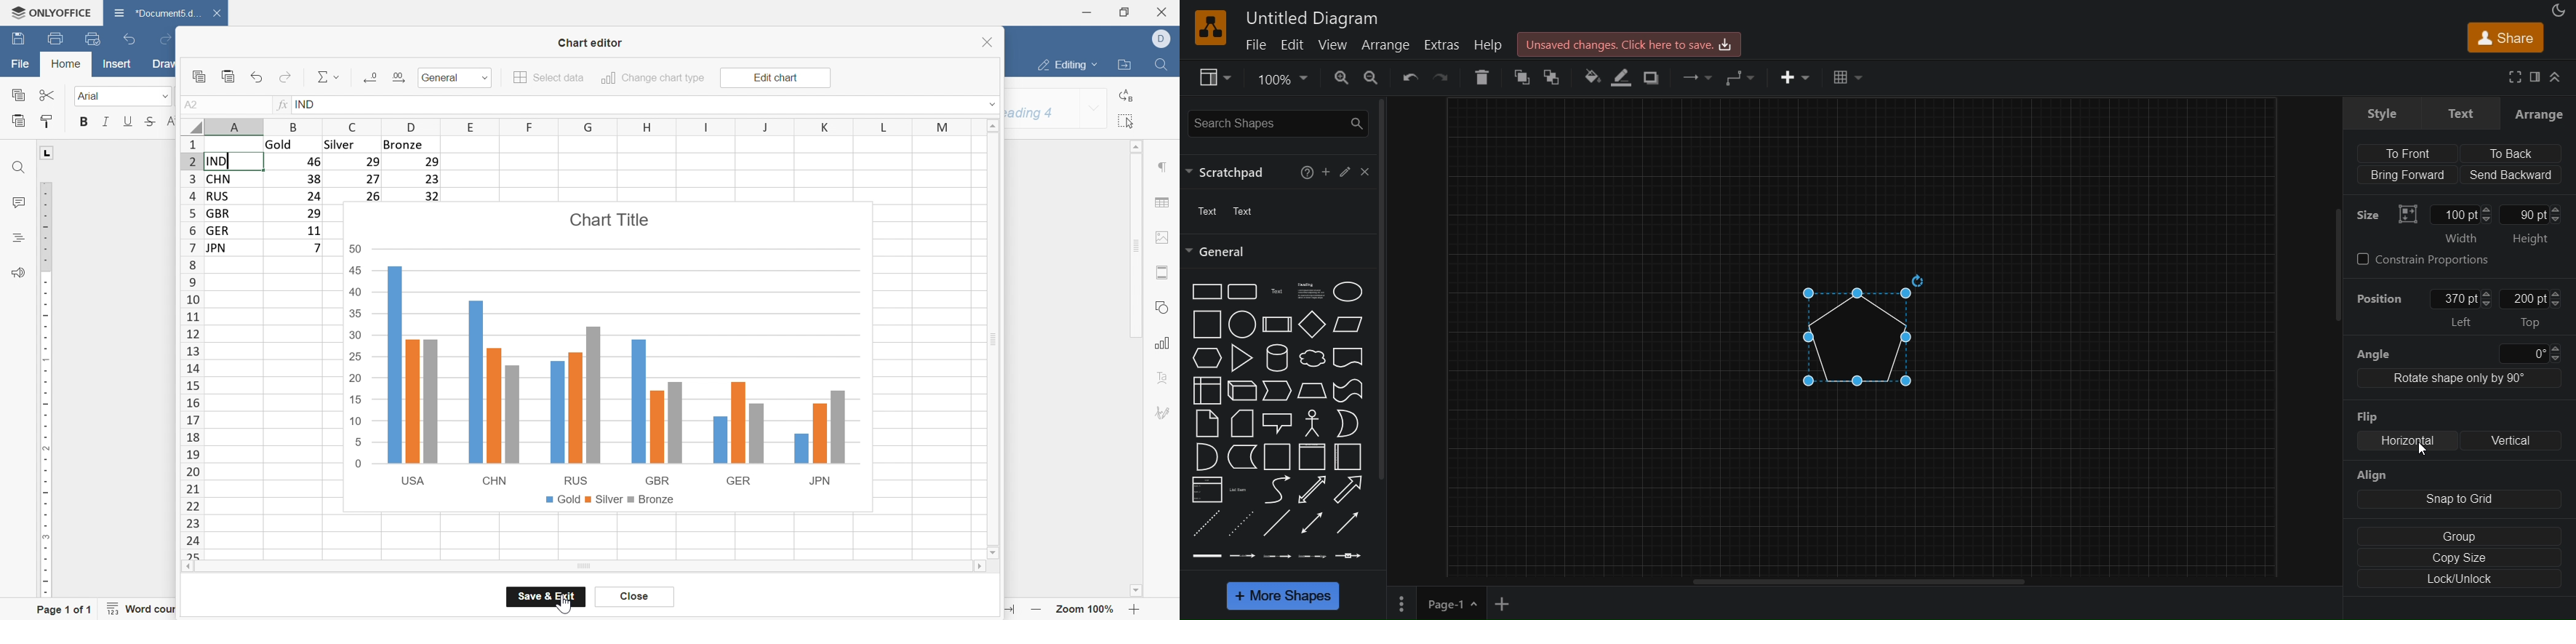 The height and width of the screenshot is (644, 2576). Describe the element at coordinates (1207, 391) in the screenshot. I see `Internal storage` at that location.